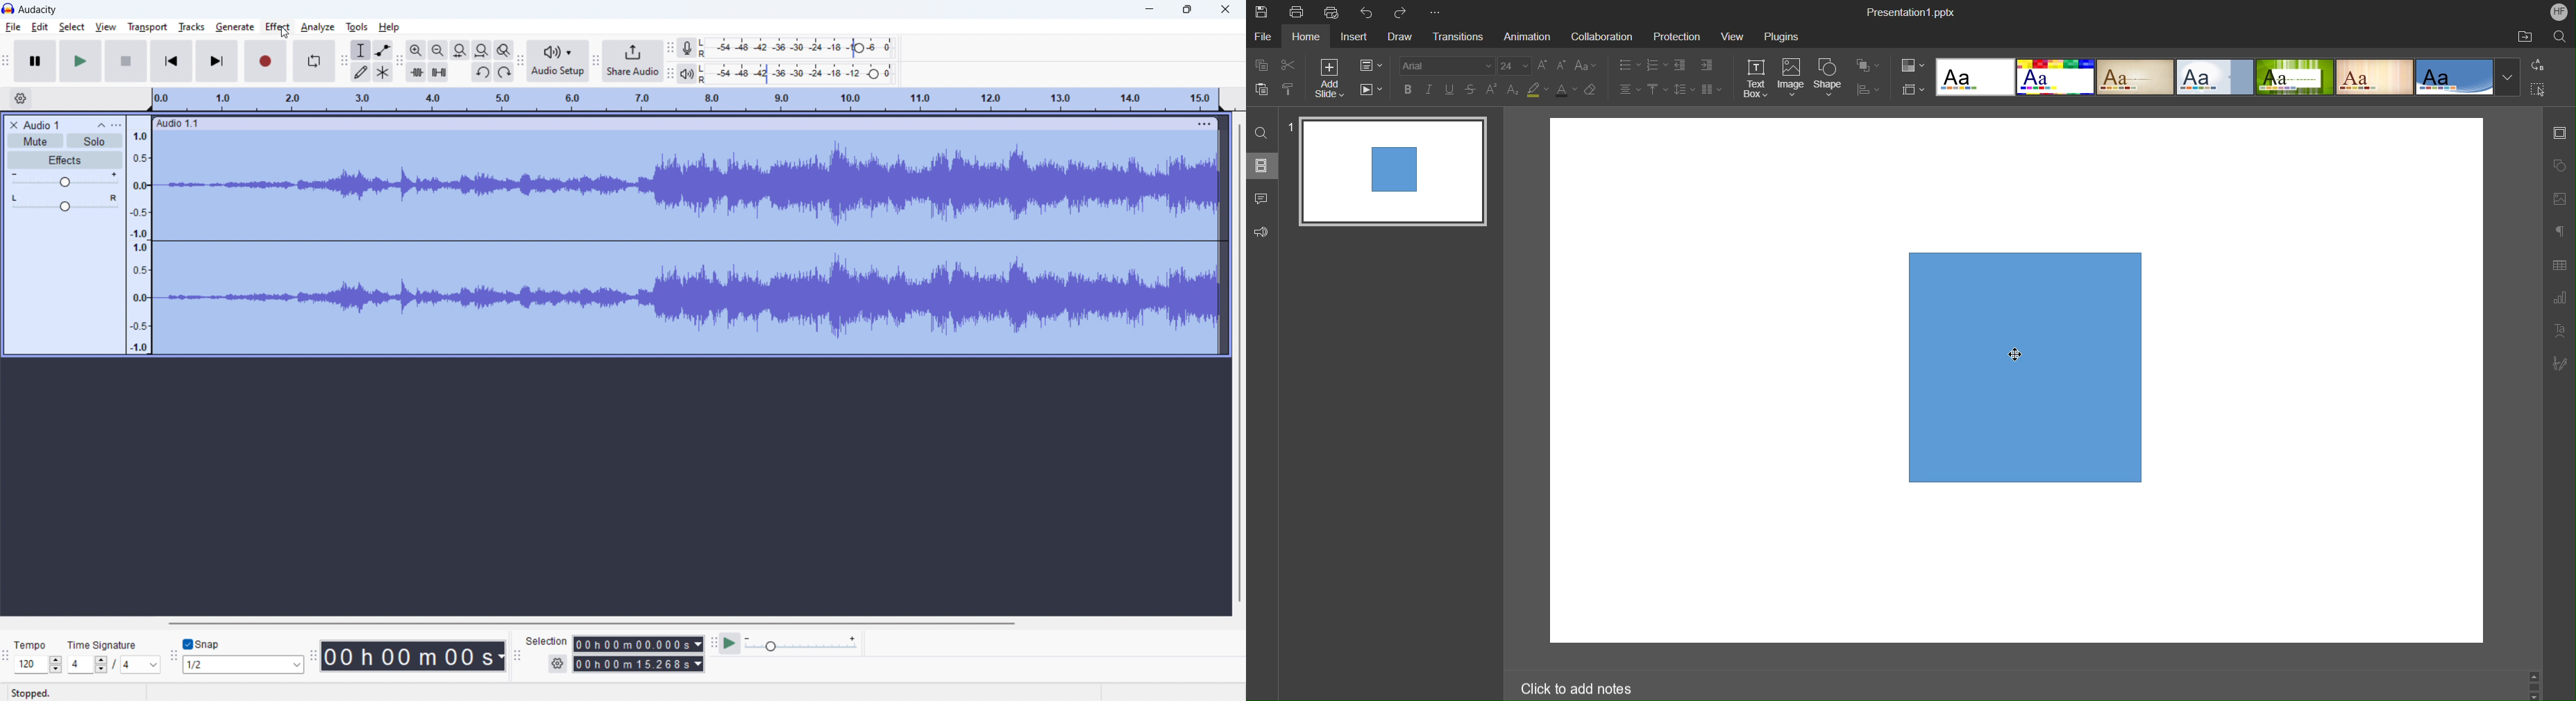 Image resolution: width=2576 pixels, height=728 pixels. Describe the element at coordinates (2561, 363) in the screenshot. I see `Signature` at that location.